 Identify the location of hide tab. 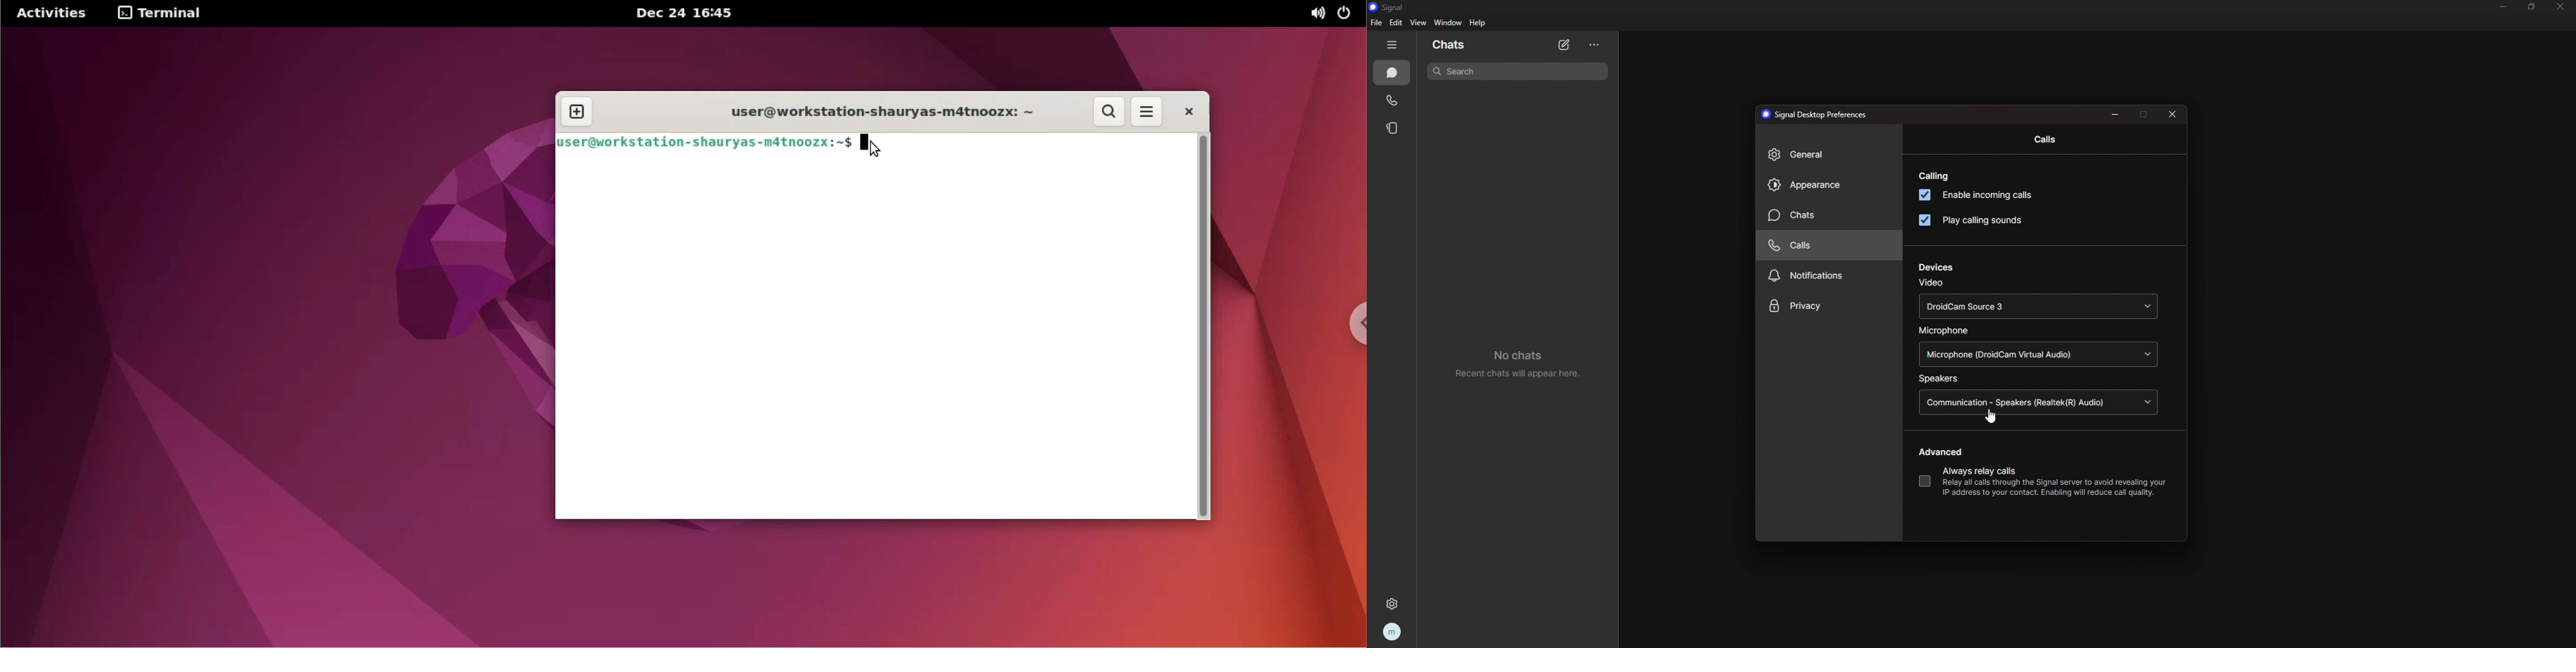
(1392, 45).